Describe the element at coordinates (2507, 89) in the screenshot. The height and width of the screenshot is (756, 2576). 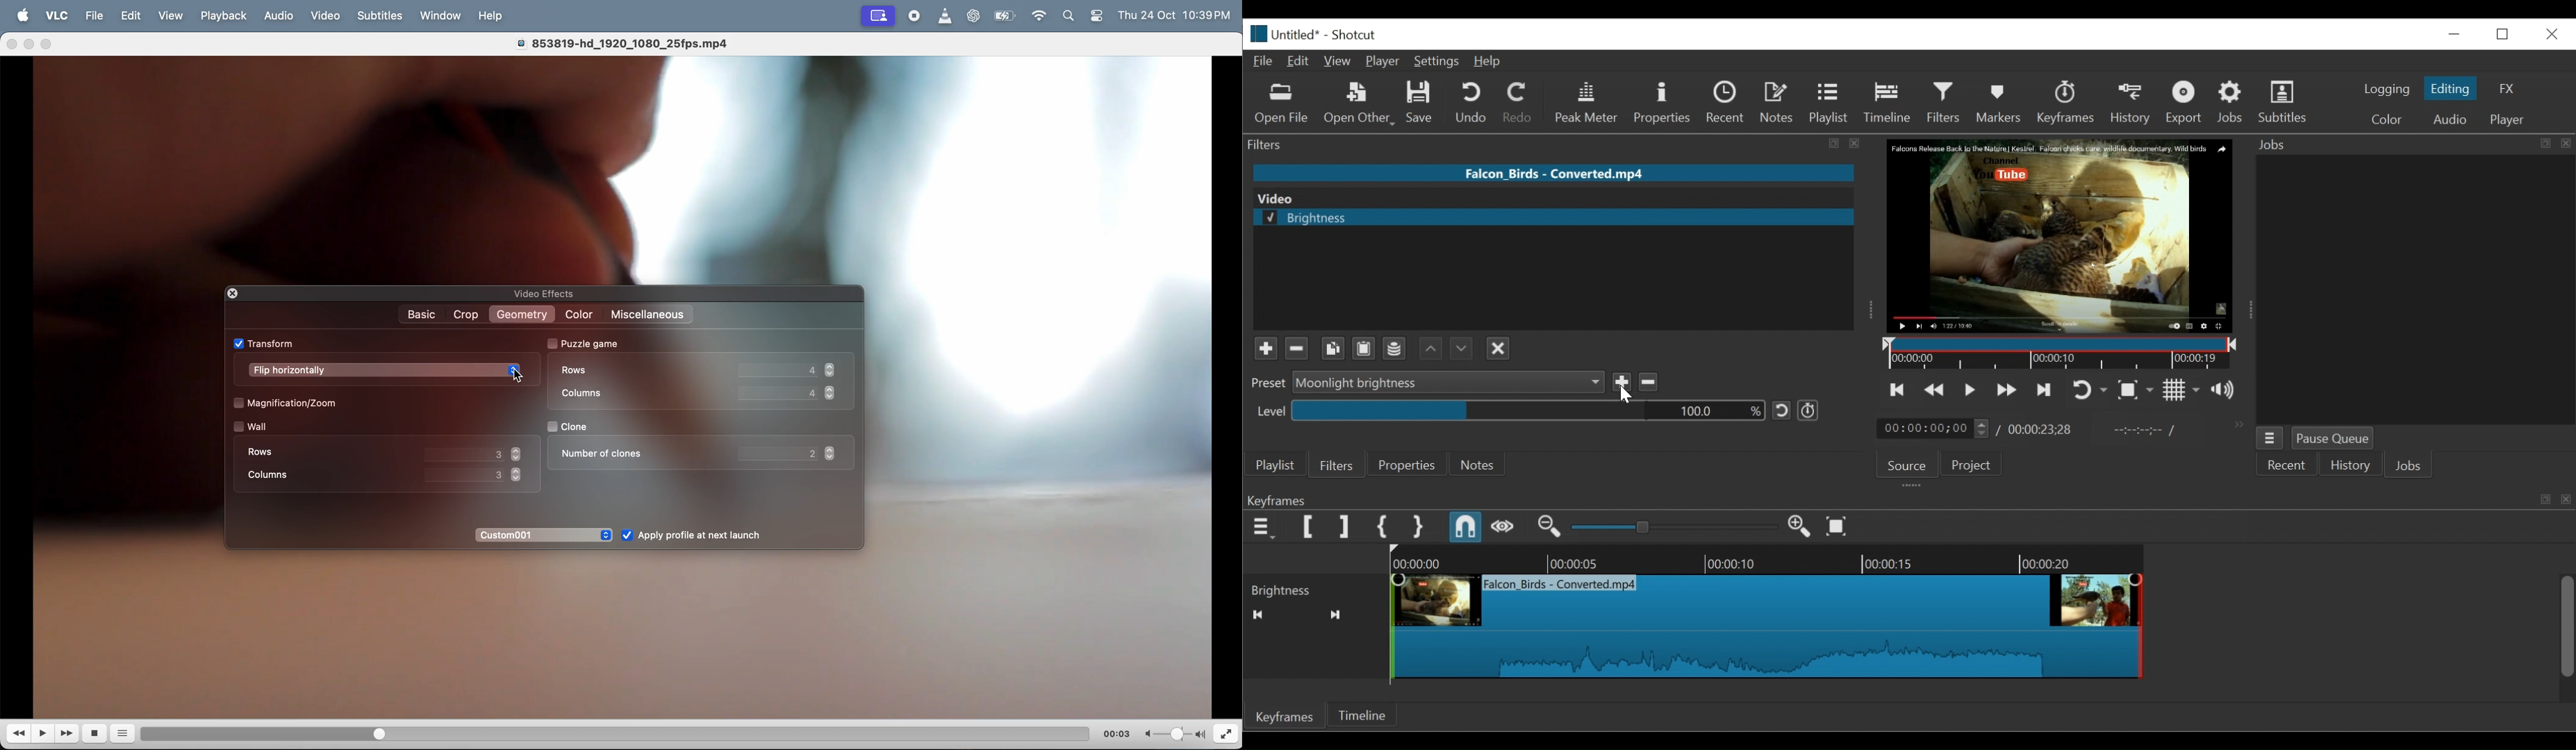
I see `FX` at that location.